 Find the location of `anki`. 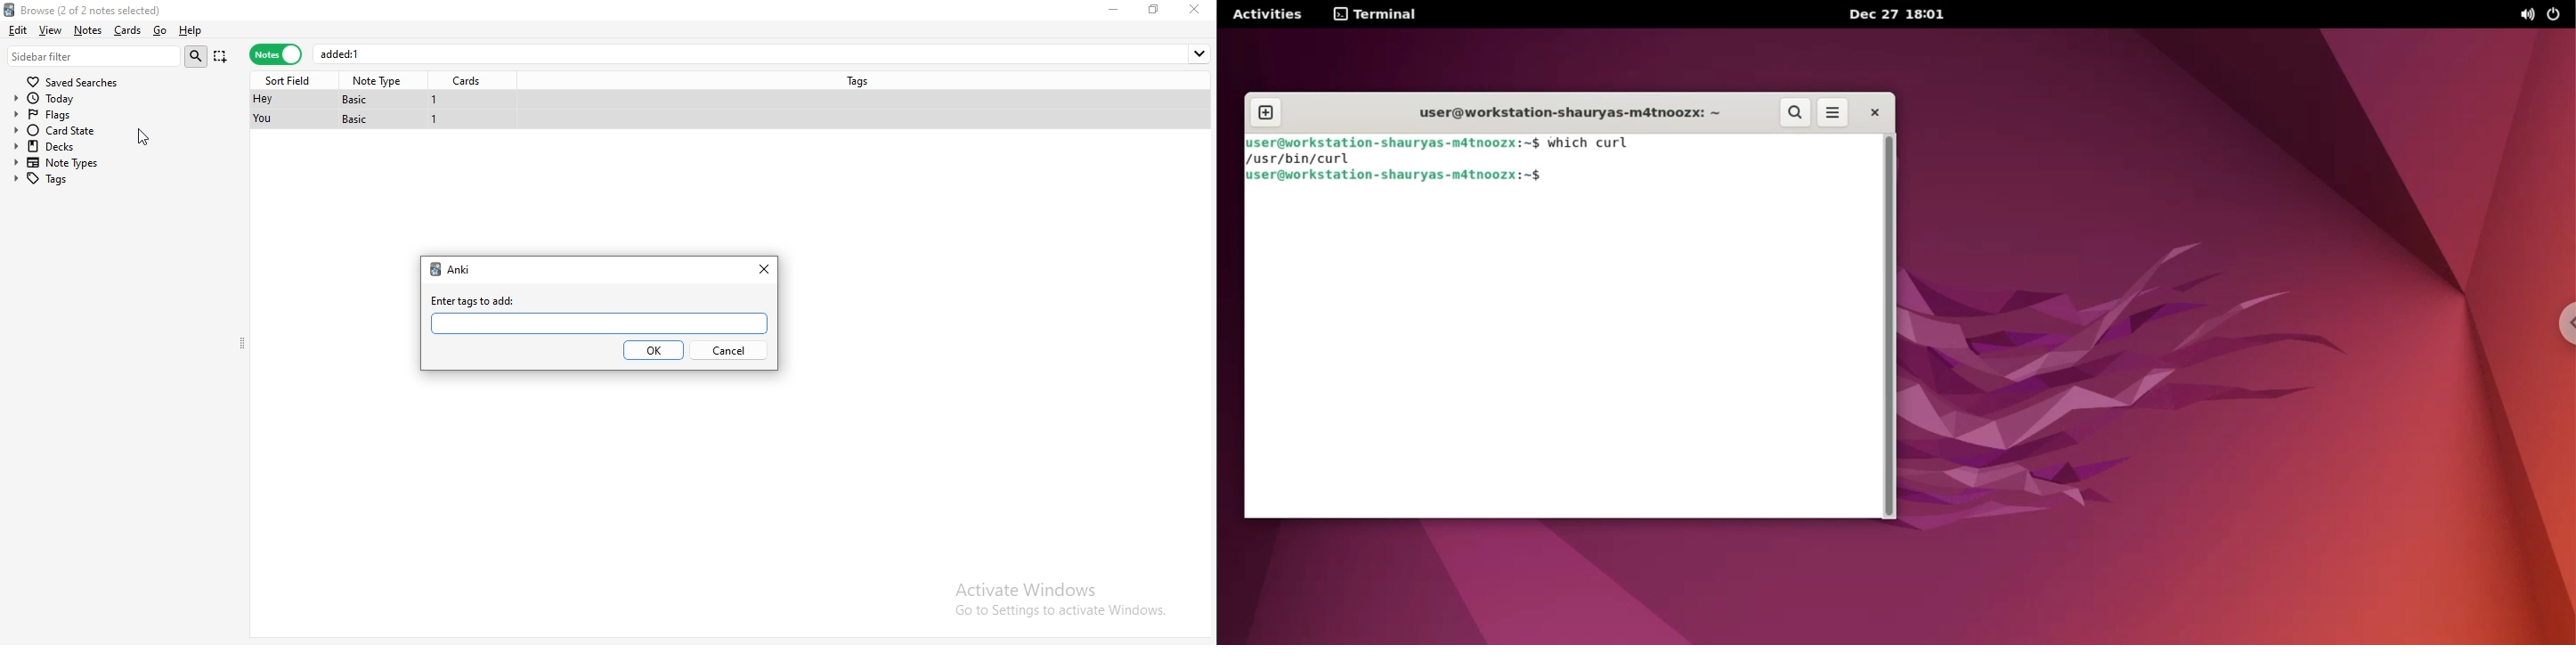

anki is located at coordinates (460, 269).